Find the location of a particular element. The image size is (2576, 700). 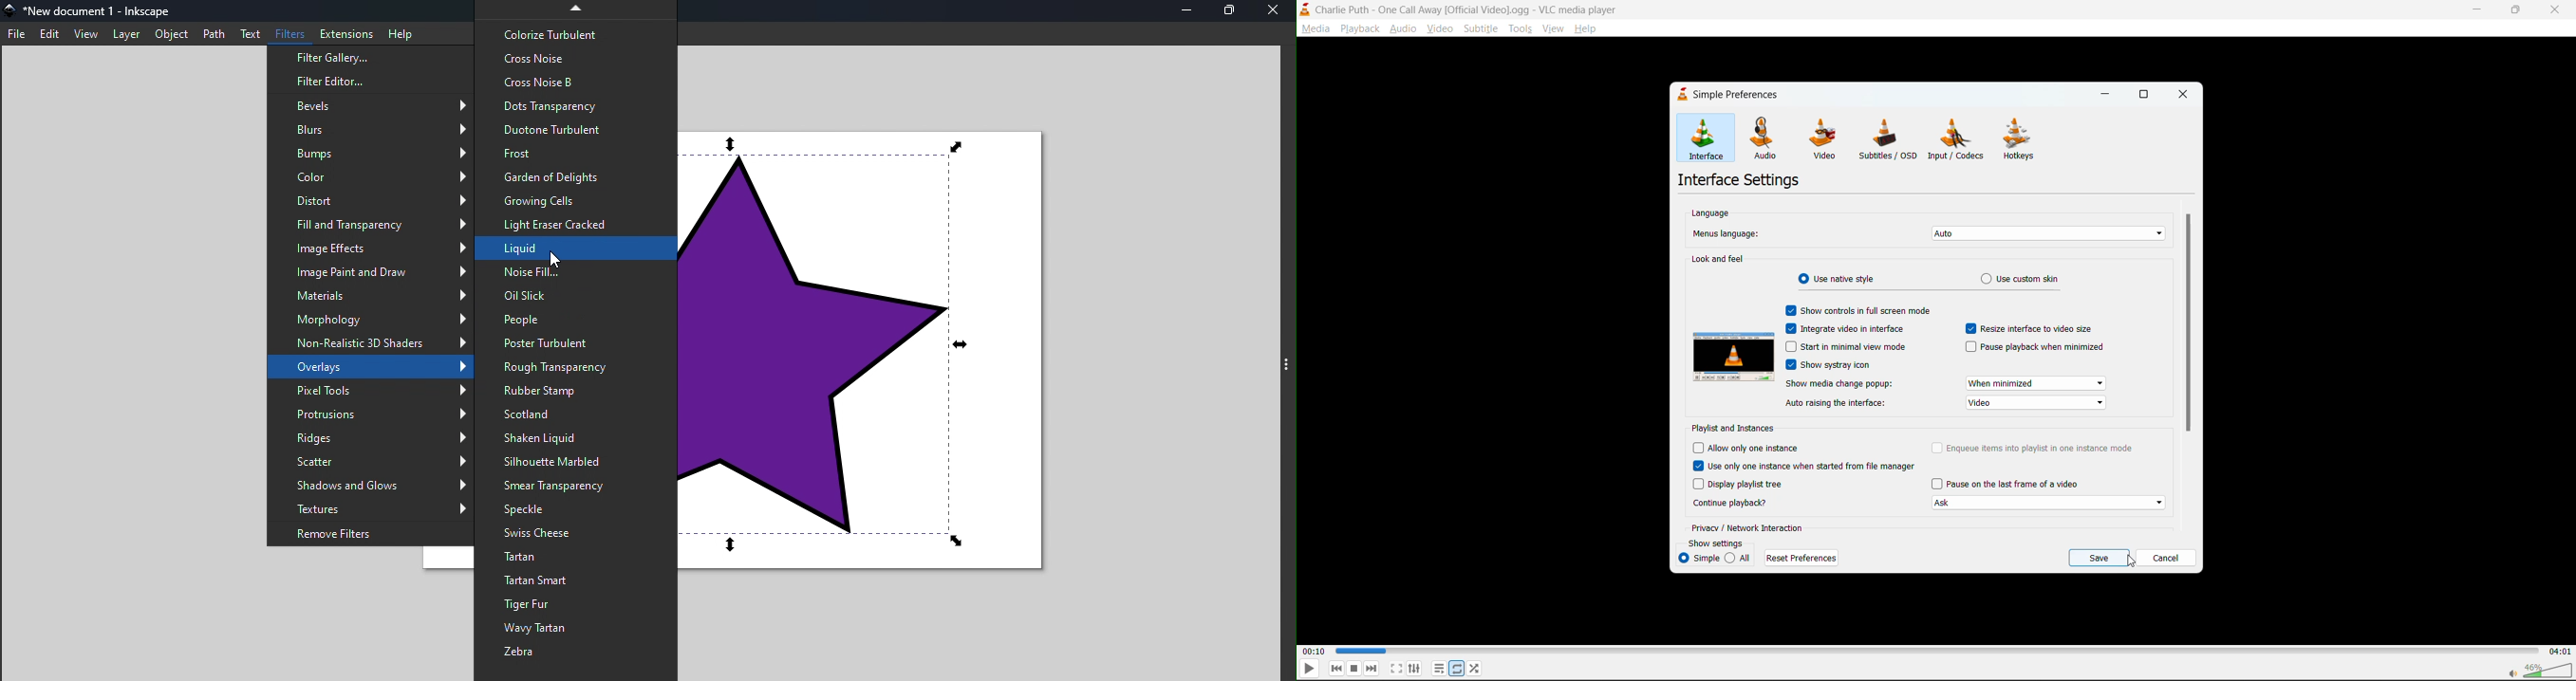

video is located at coordinates (2033, 401).